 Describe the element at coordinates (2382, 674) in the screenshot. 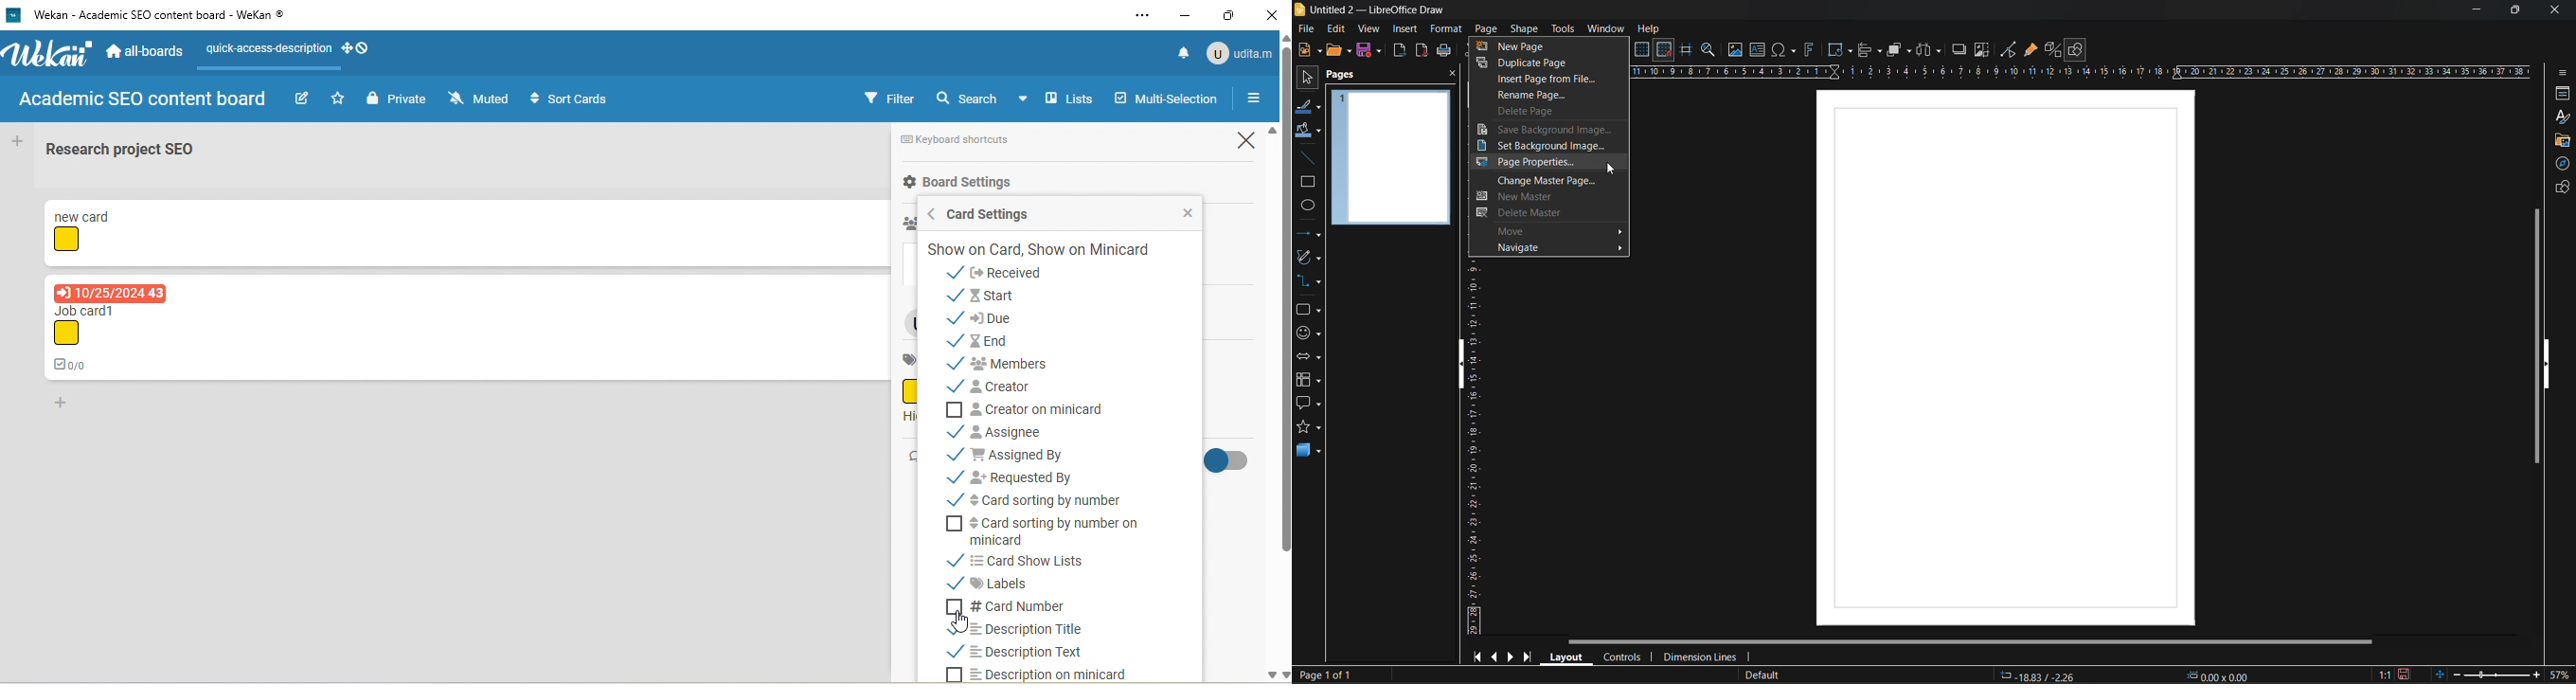

I see `scaling factor` at that location.